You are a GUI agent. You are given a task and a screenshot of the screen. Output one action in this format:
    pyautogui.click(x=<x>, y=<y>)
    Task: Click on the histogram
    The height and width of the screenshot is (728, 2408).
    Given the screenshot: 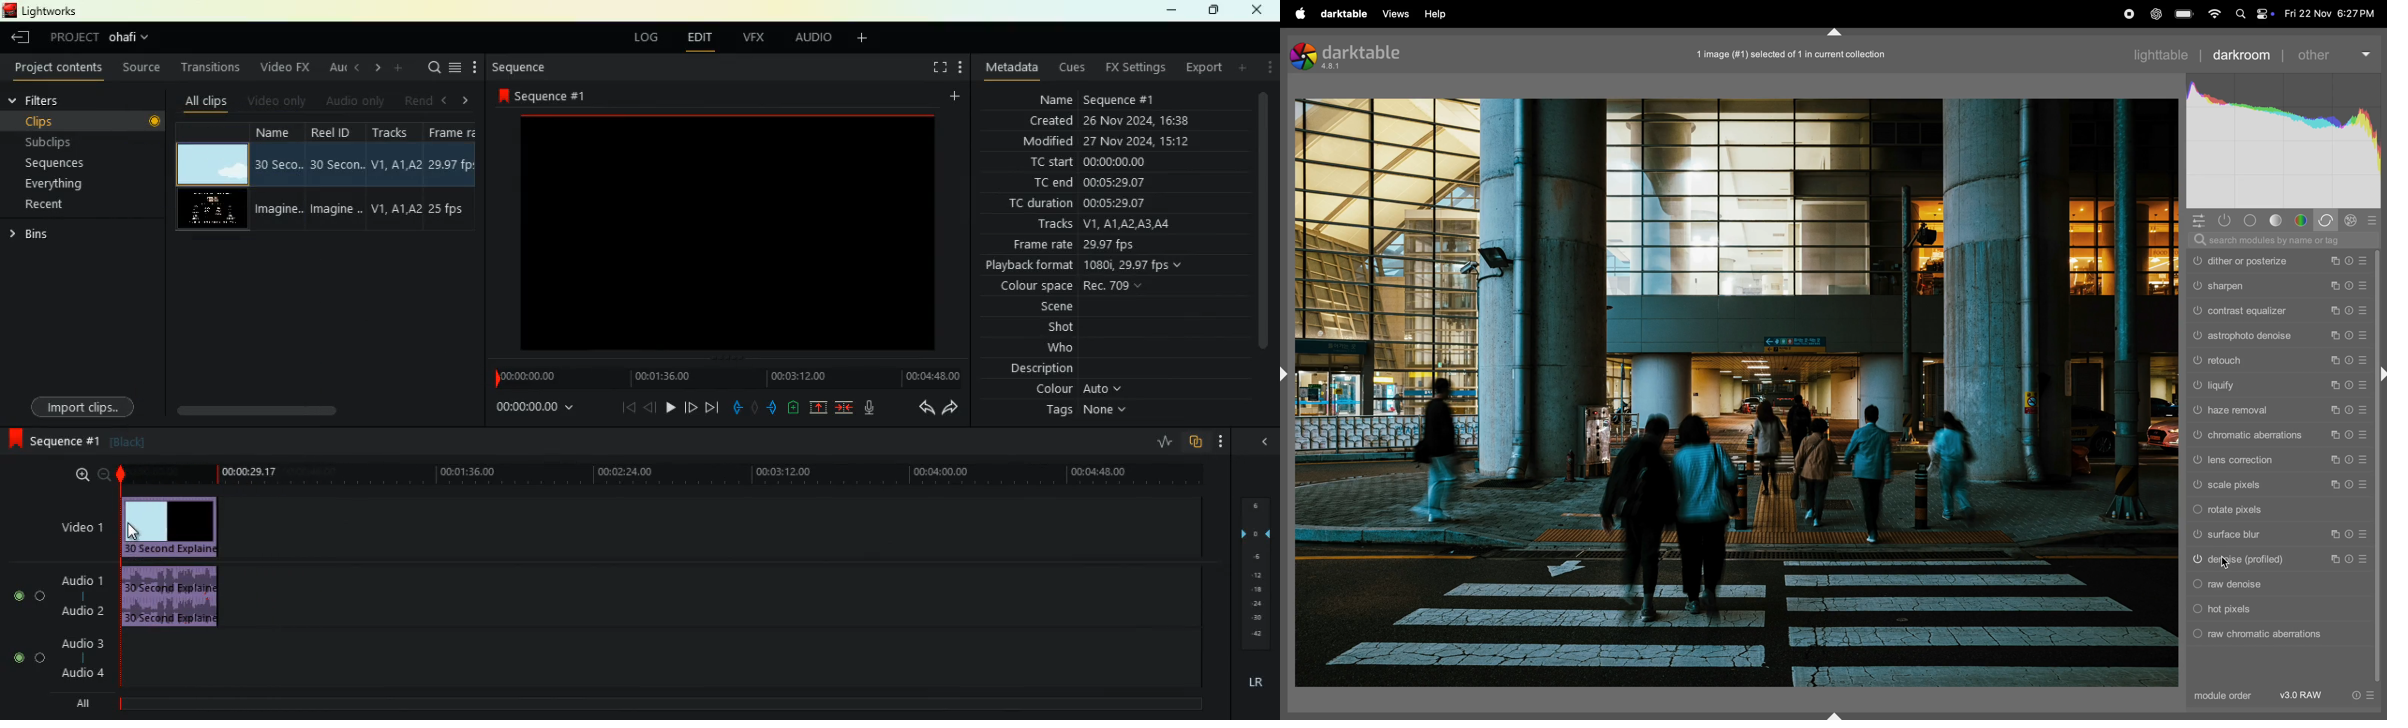 What is the action you would take?
    pyautogui.click(x=2284, y=141)
    